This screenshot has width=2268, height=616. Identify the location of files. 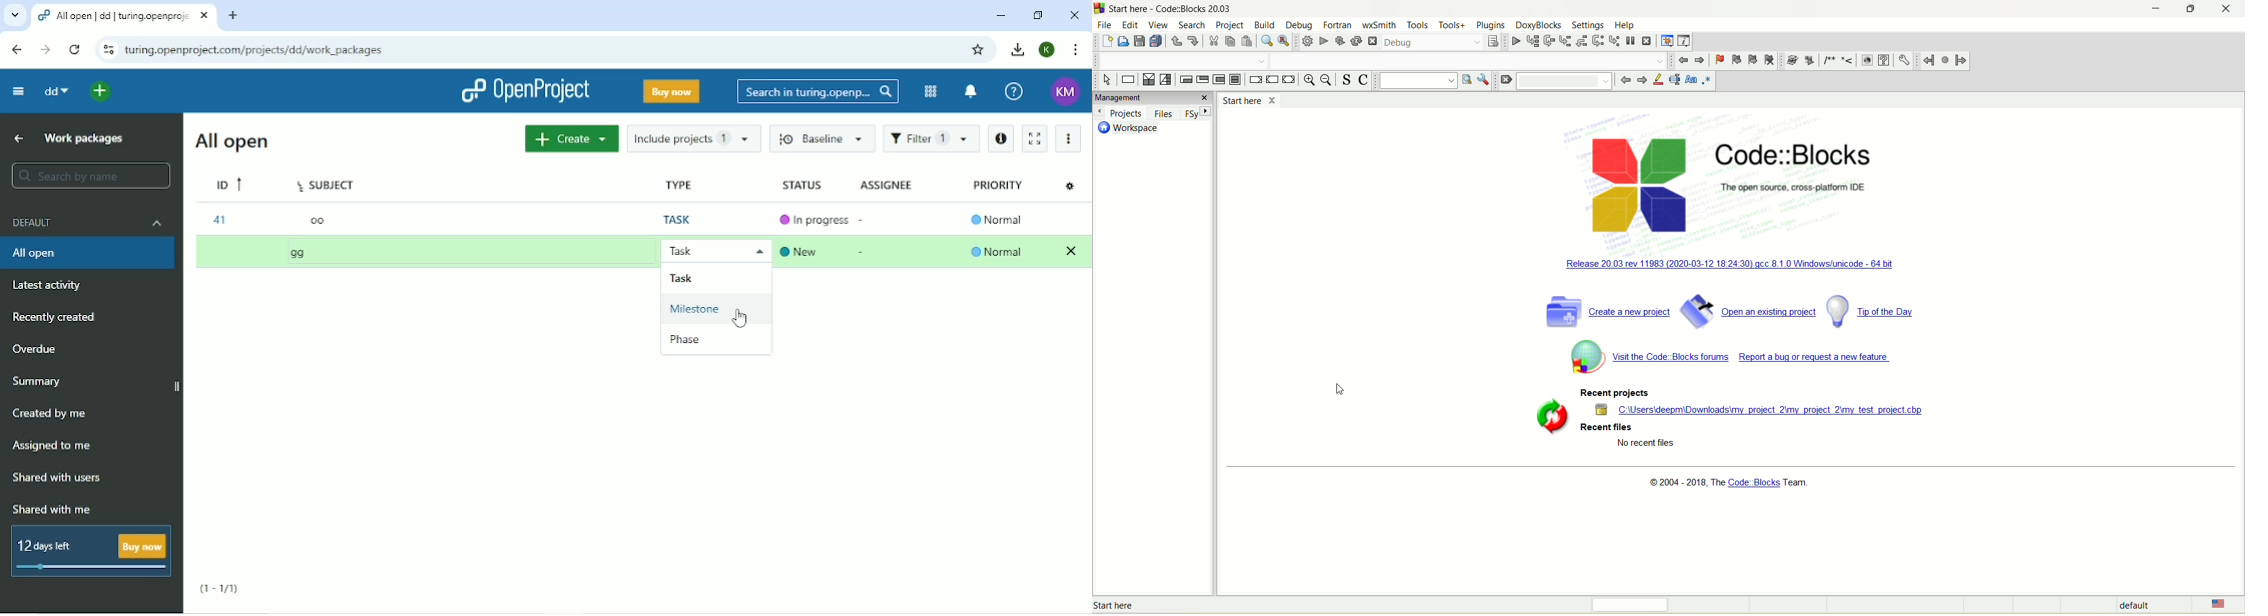
(1165, 113).